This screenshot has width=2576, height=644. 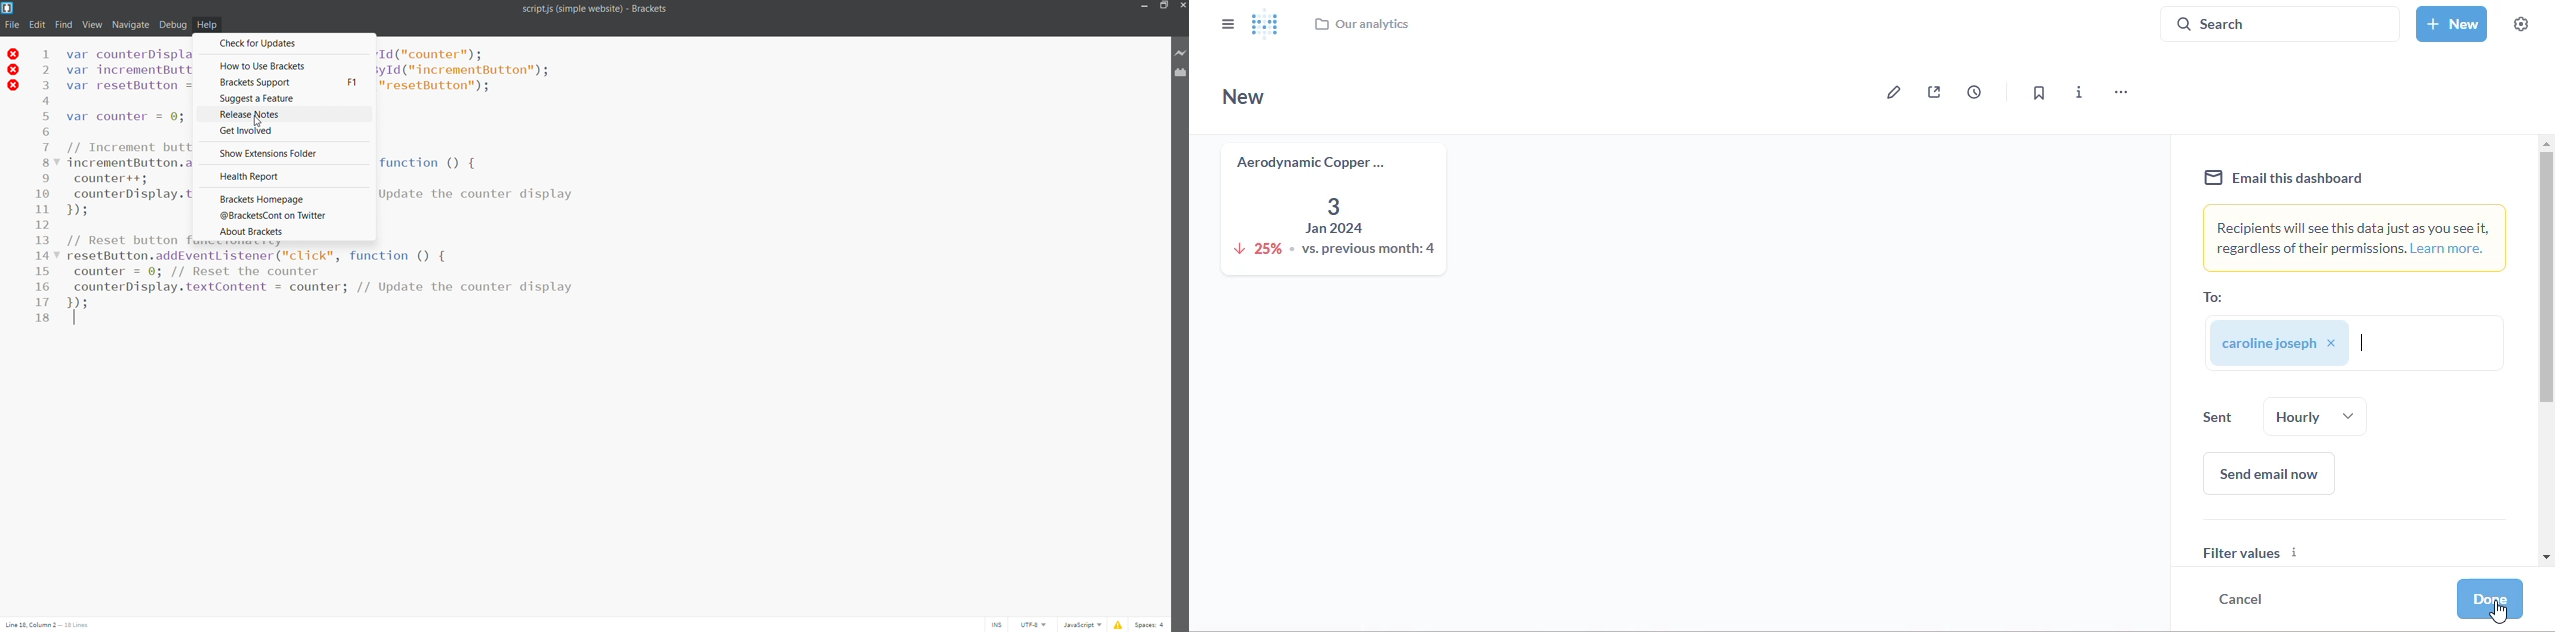 I want to click on how to use brackets, so click(x=285, y=63).